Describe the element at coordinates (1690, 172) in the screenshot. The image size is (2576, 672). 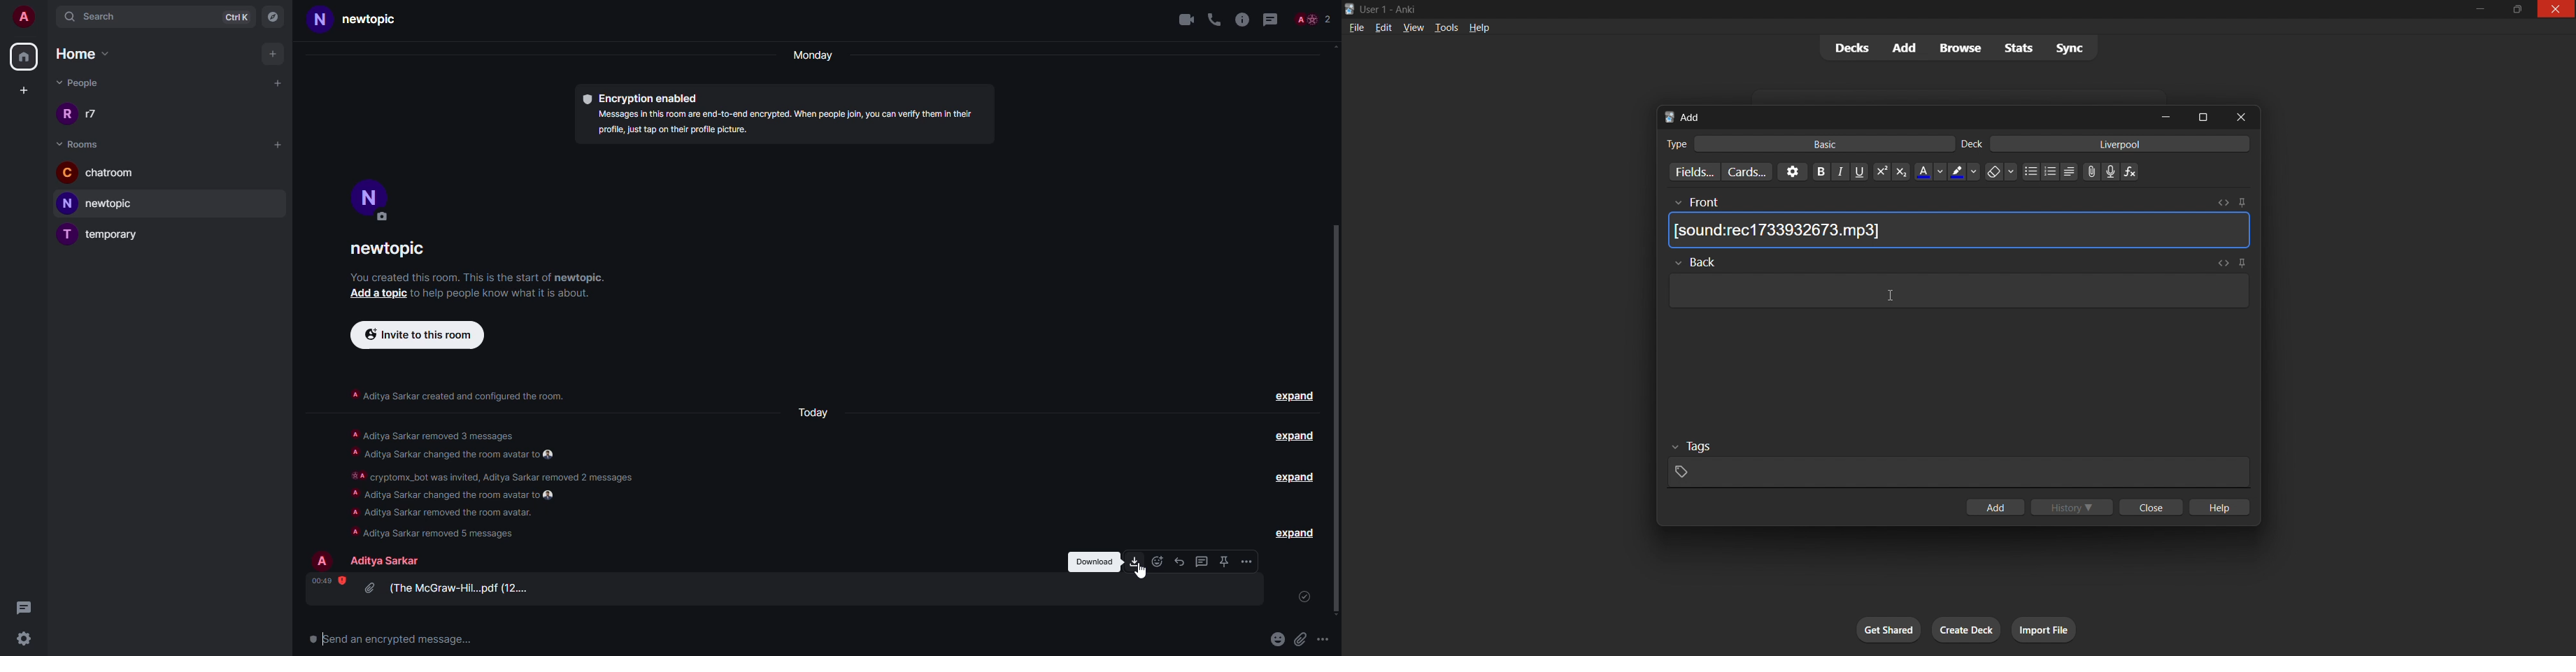
I see `customize fields` at that location.